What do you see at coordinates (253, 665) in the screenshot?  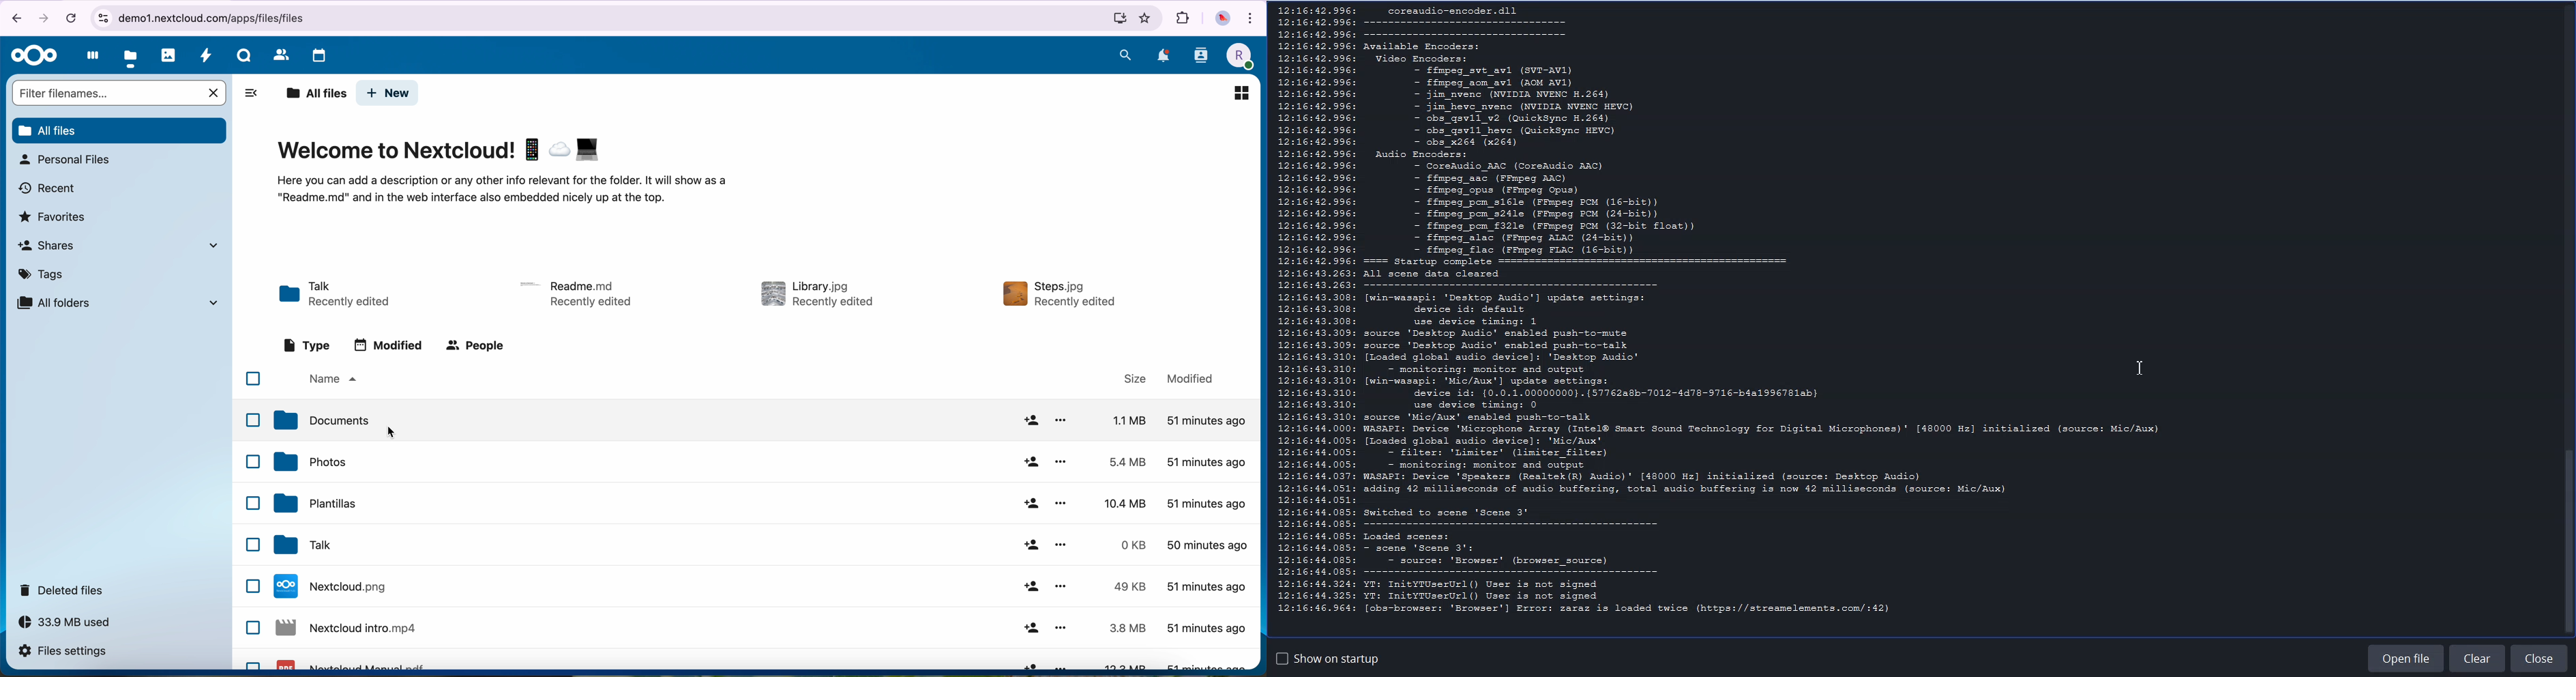 I see `checkbox` at bounding box center [253, 665].